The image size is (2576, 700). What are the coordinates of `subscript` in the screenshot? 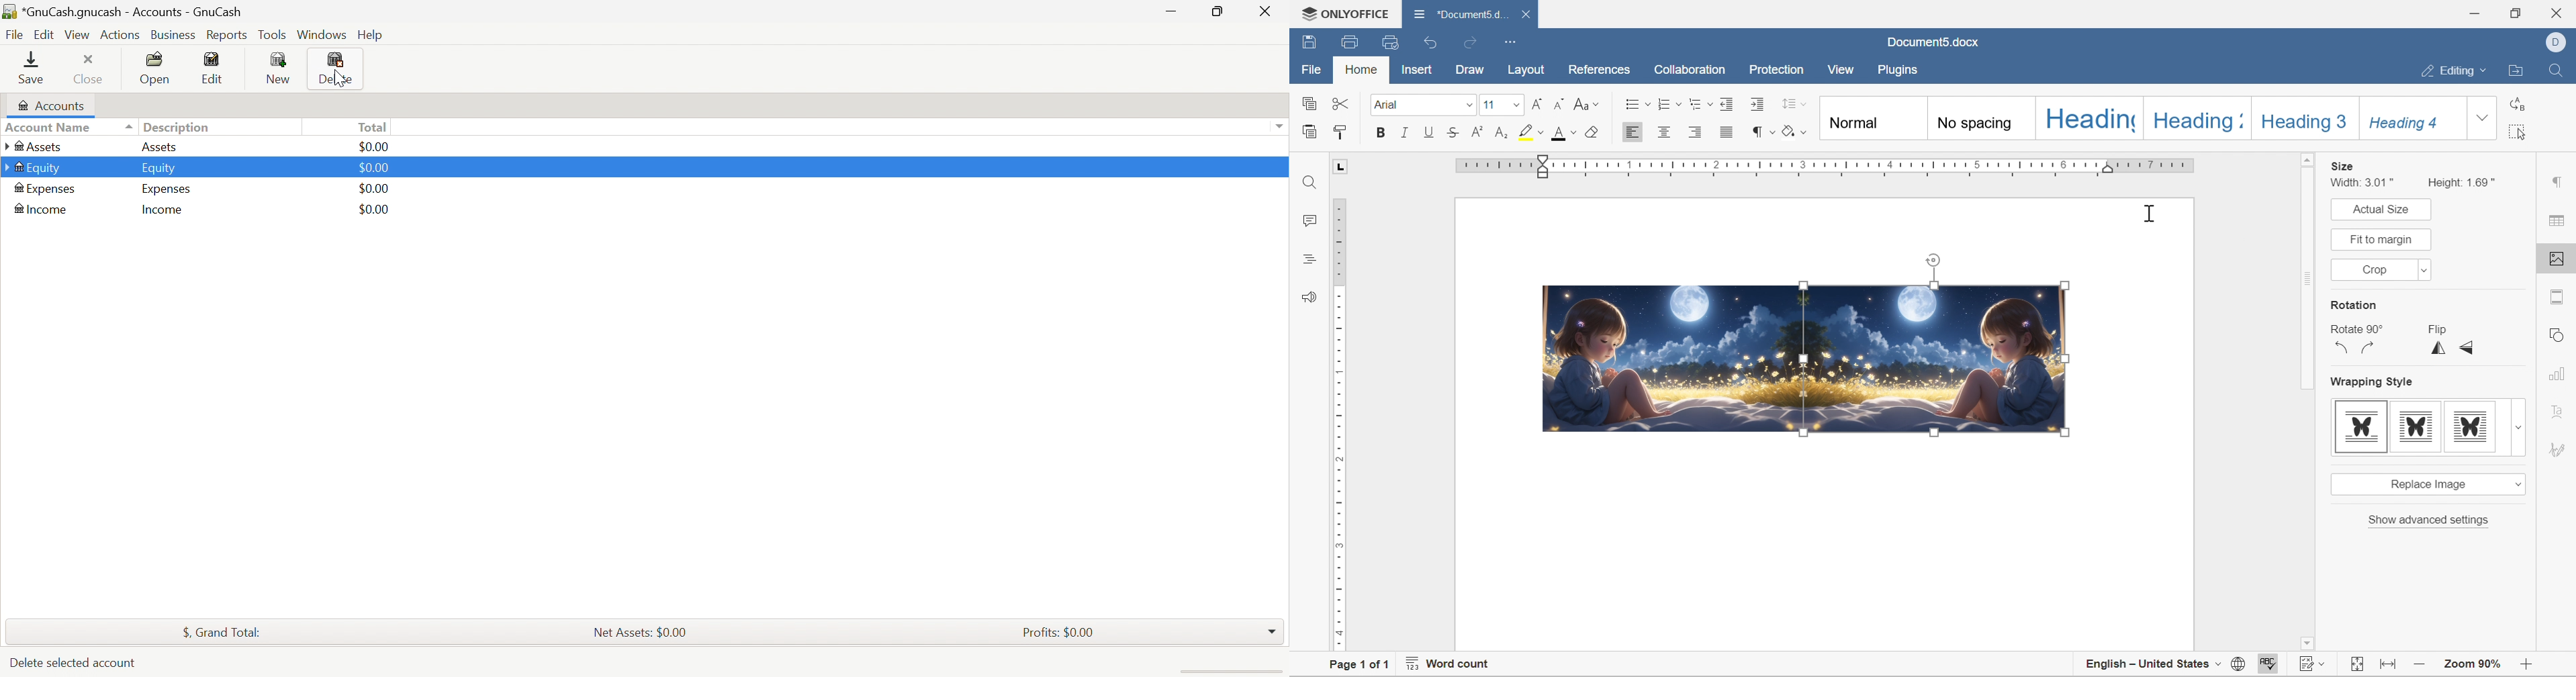 It's located at (1502, 133).